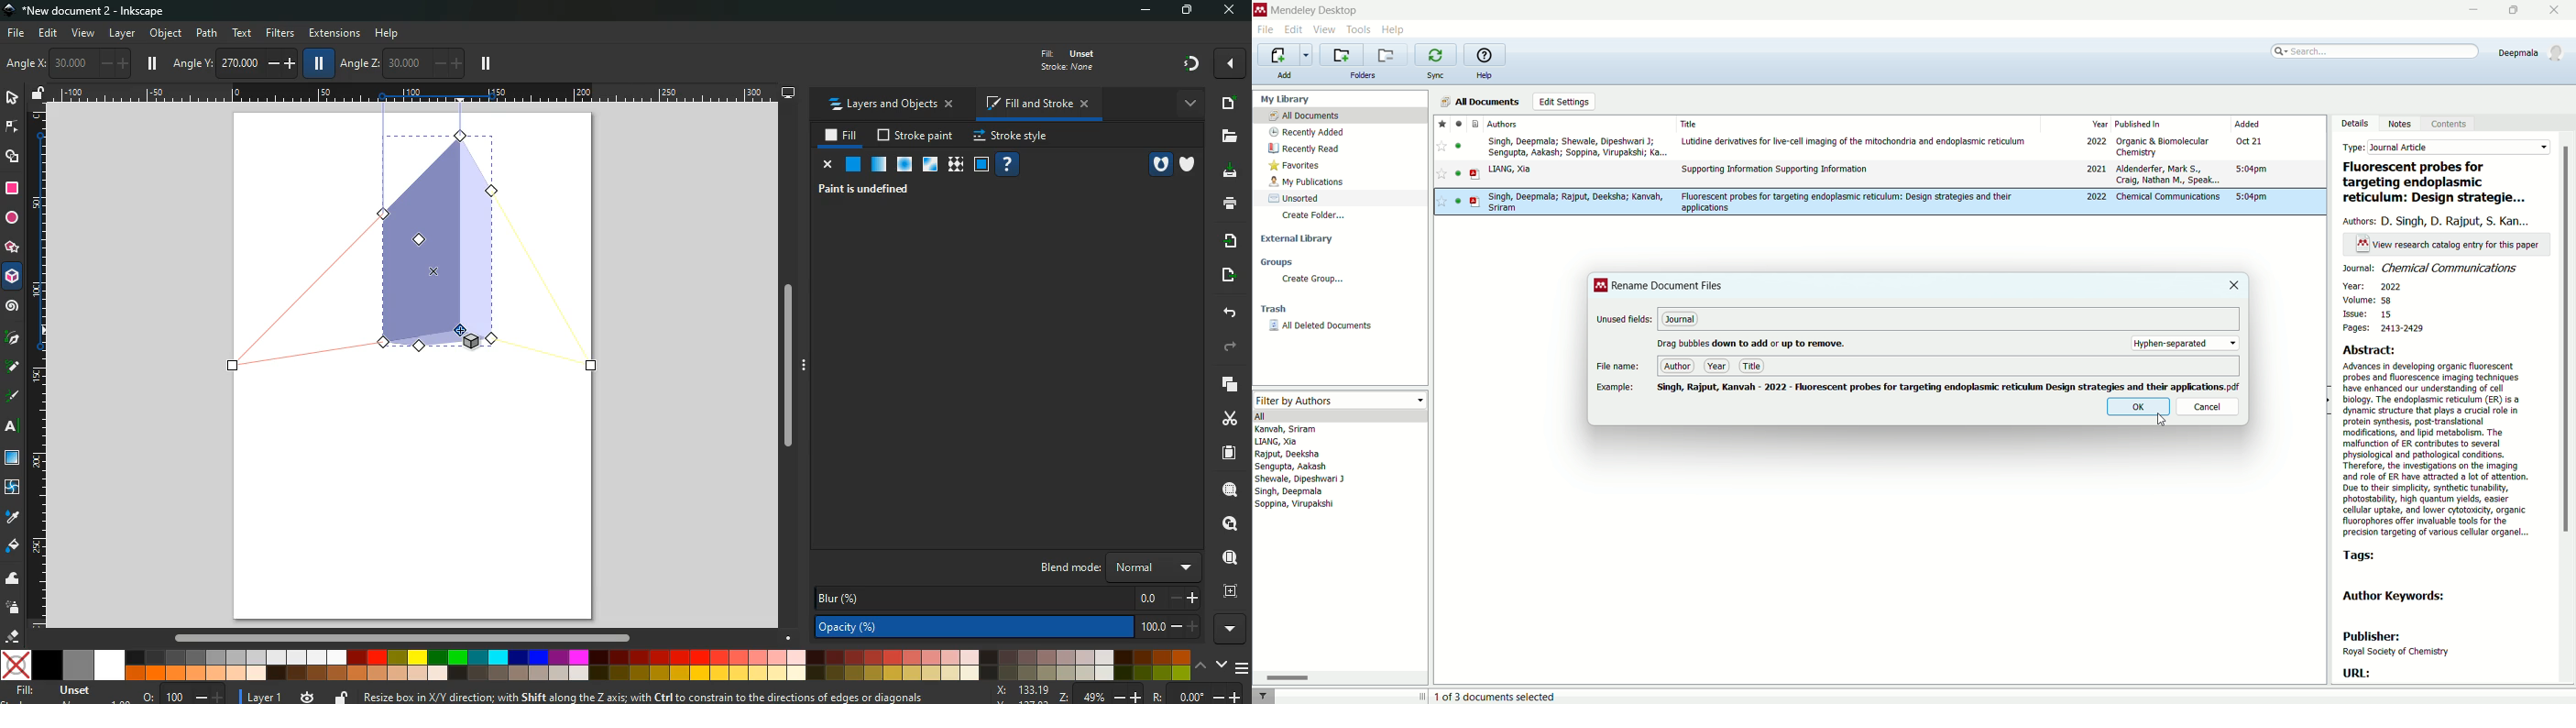 The width and height of the screenshot is (2576, 728). What do you see at coordinates (2252, 197) in the screenshot?
I see `5:04pm` at bounding box center [2252, 197].